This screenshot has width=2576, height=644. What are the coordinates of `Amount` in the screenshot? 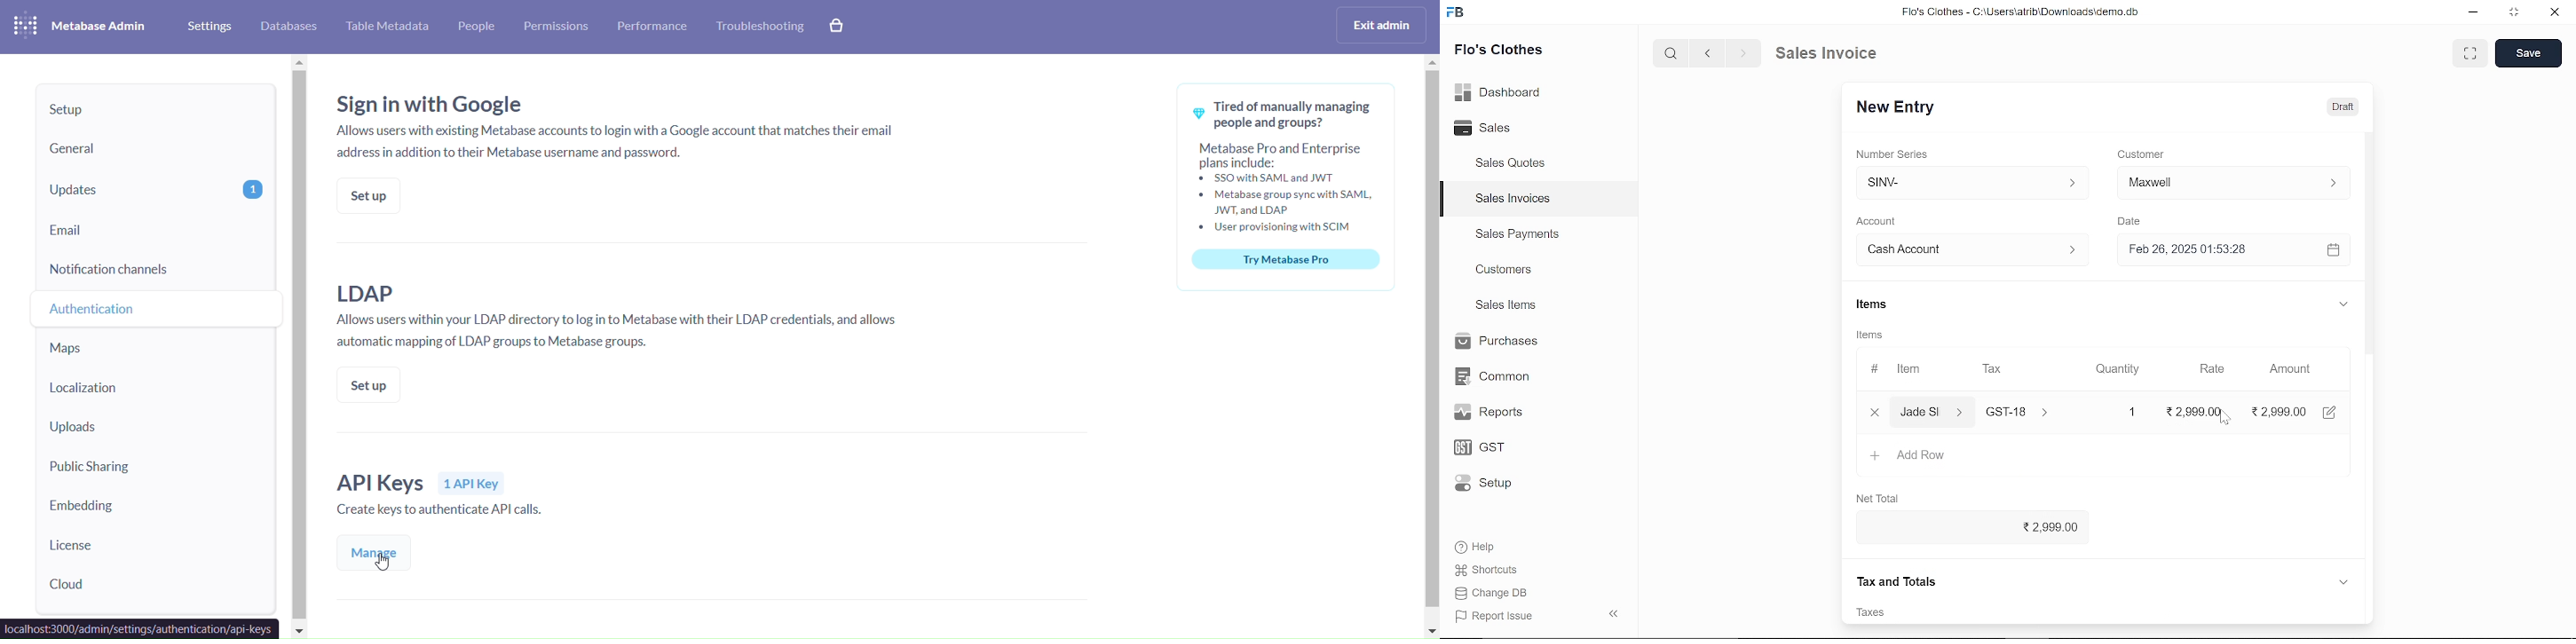 It's located at (2290, 369).